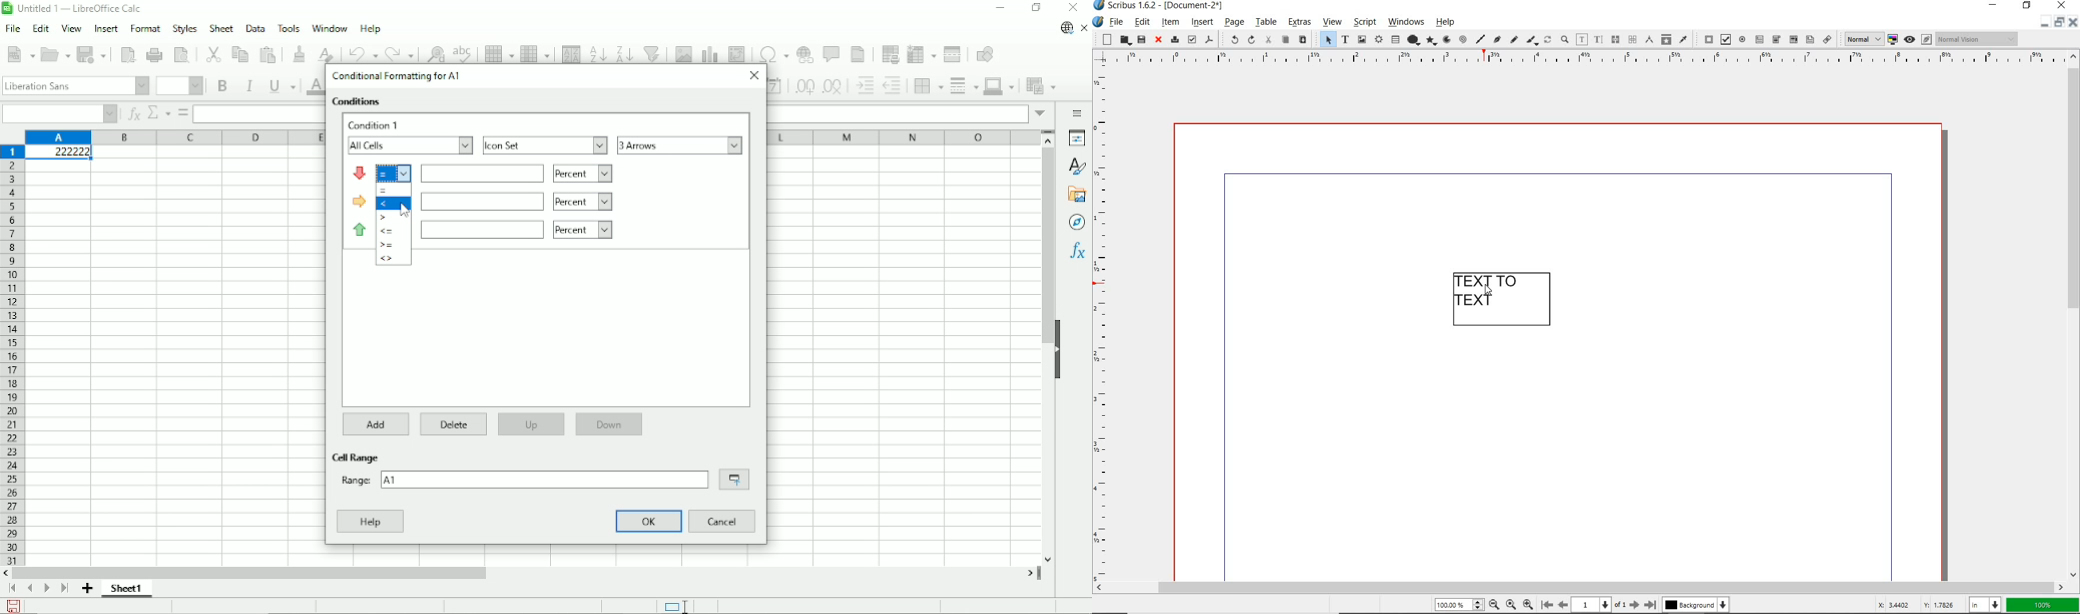 The height and width of the screenshot is (616, 2100). I want to click on select image preview quality, so click(1862, 38).